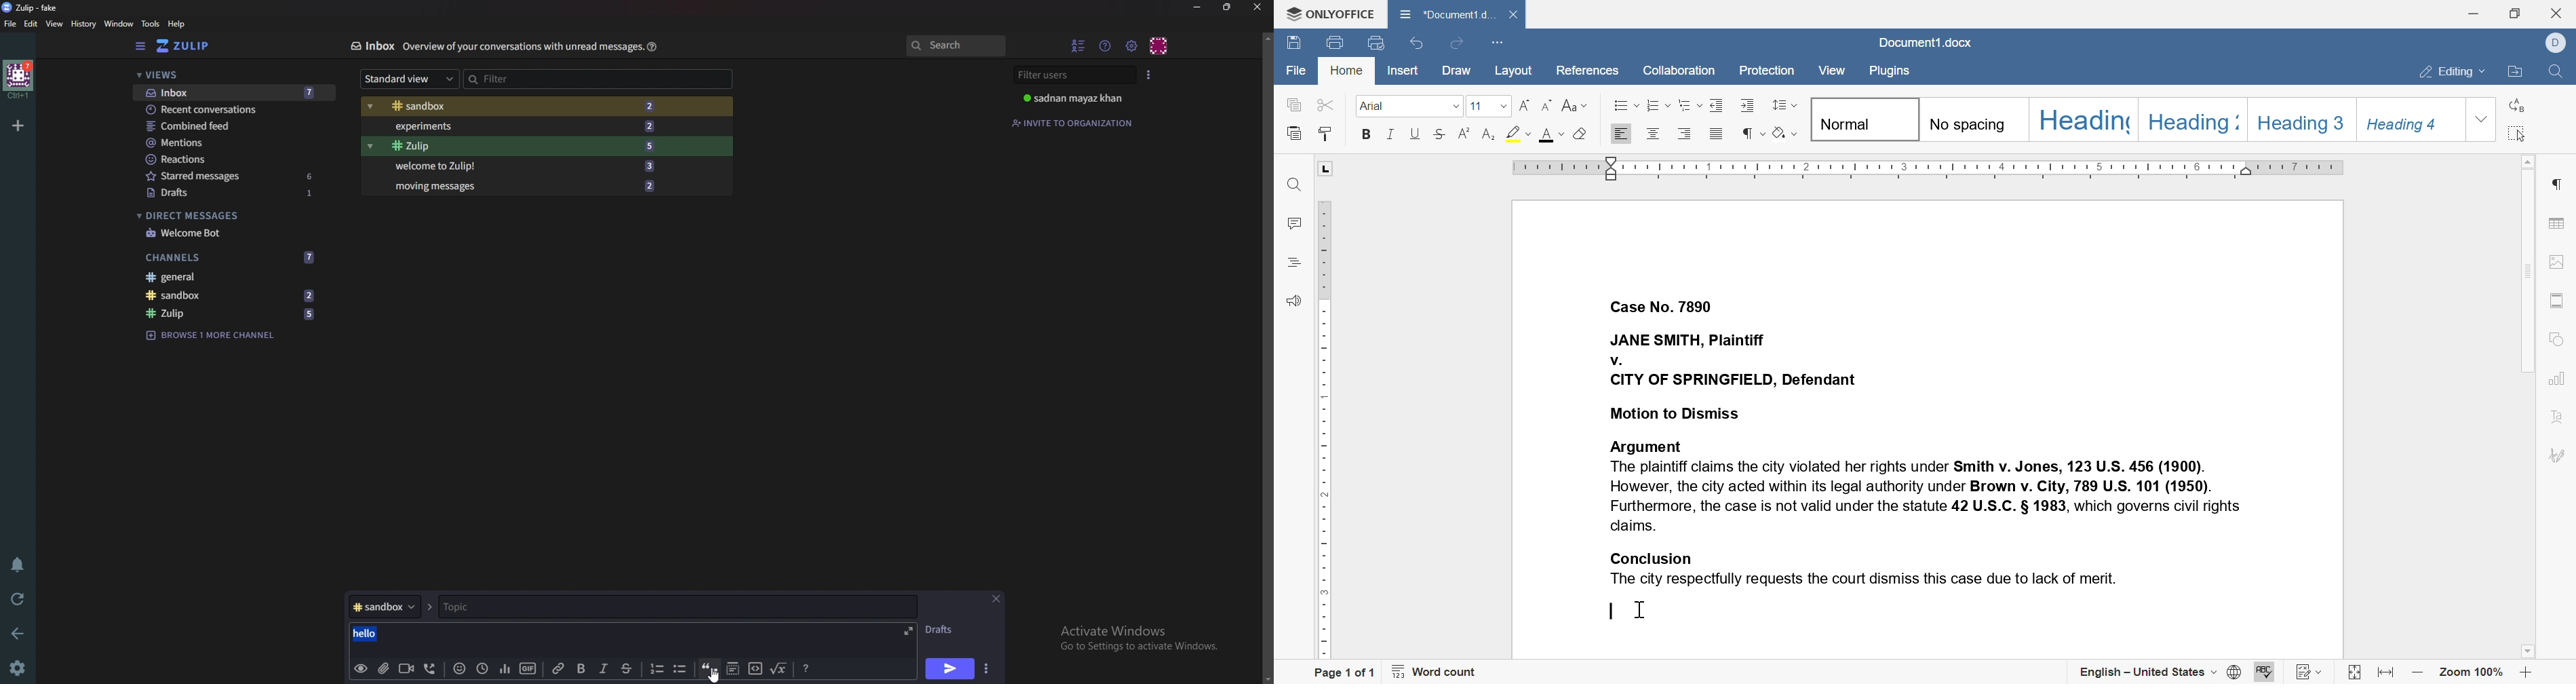 The width and height of the screenshot is (2576, 700). I want to click on Views, so click(225, 75).